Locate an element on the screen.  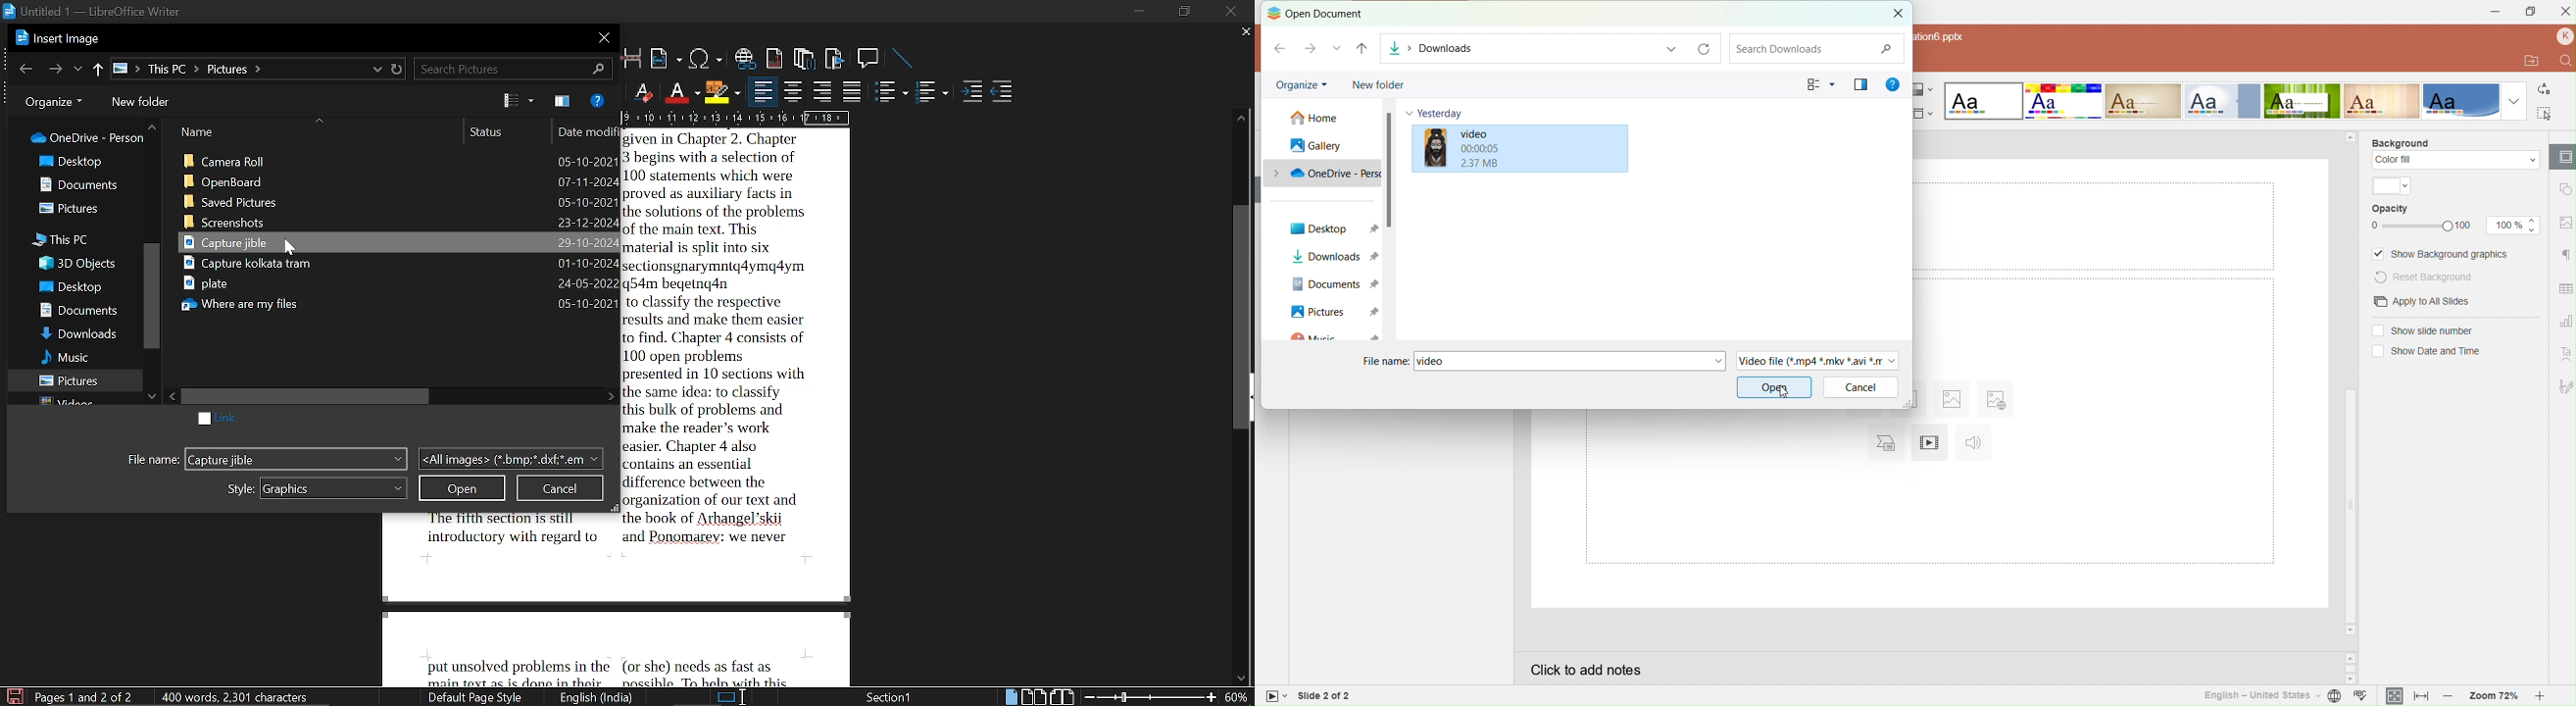
Background is located at coordinates (2404, 143).